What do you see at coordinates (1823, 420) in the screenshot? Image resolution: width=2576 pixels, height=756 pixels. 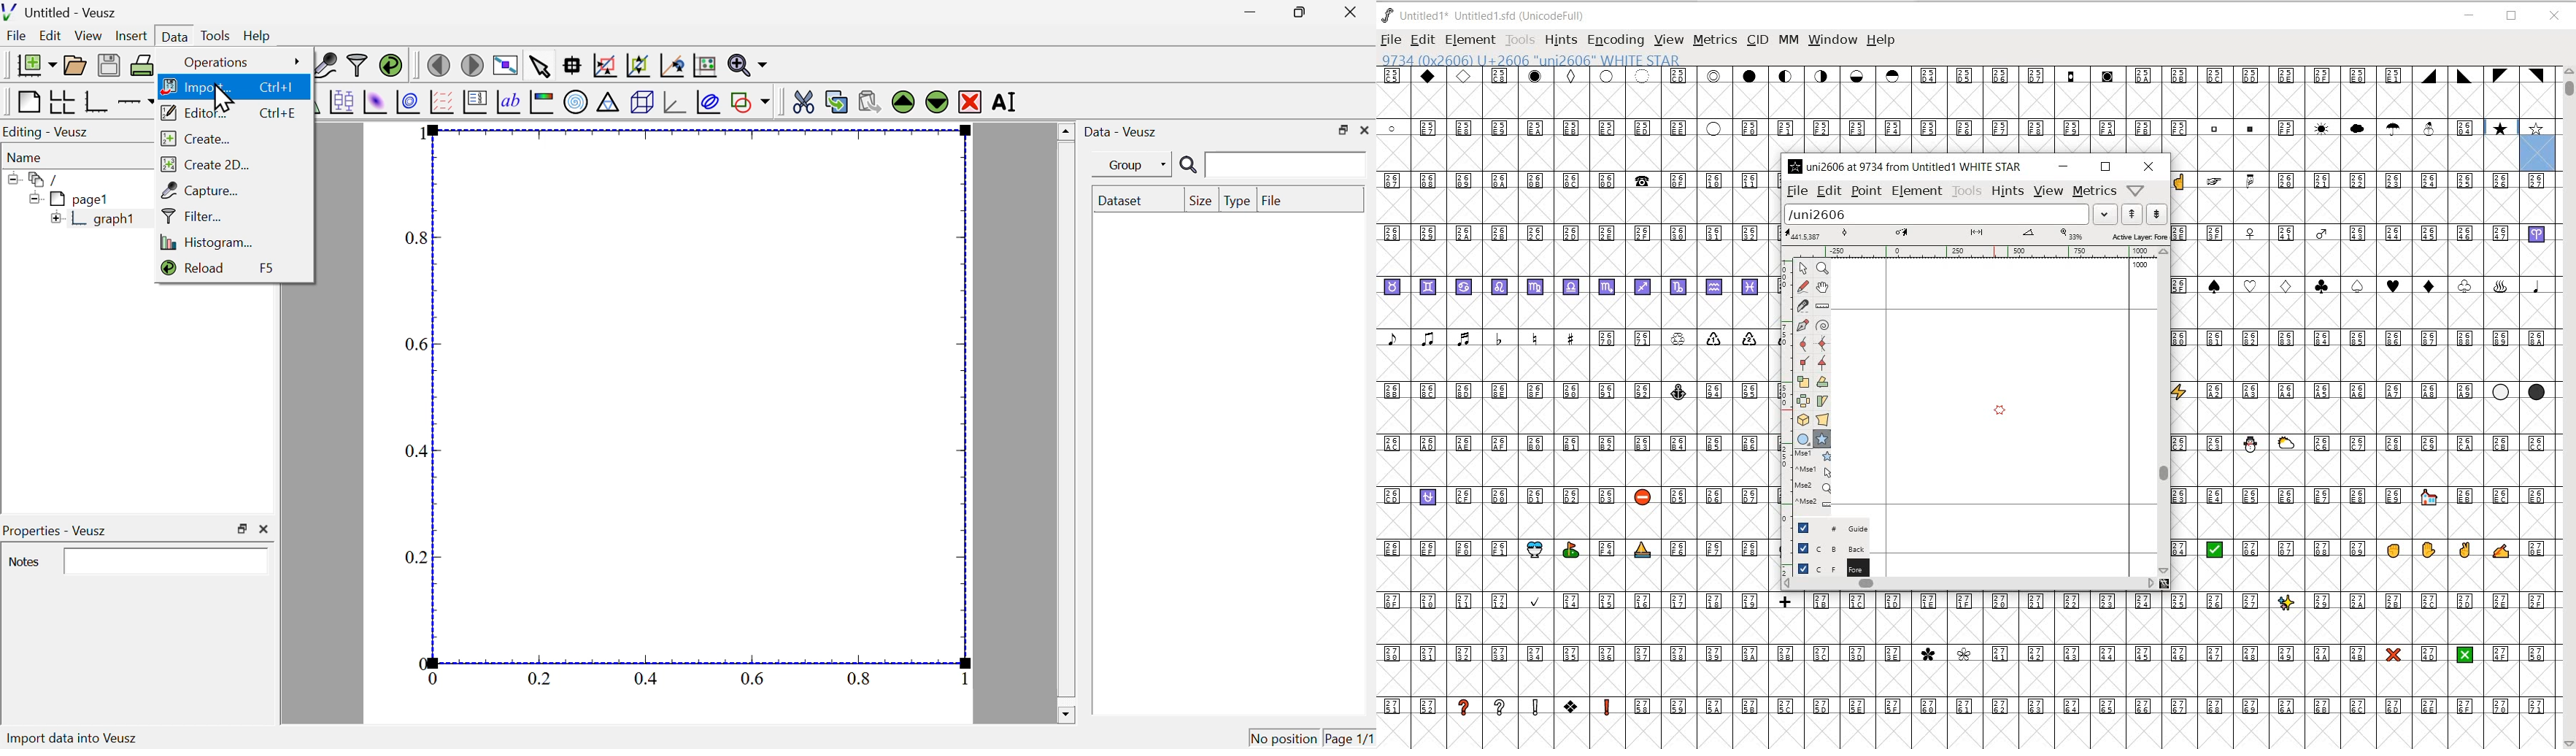 I see `PERFORM A PERSPECTIVE TRANSFORMATION ON THE SELECTION` at bounding box center [1823, 420].